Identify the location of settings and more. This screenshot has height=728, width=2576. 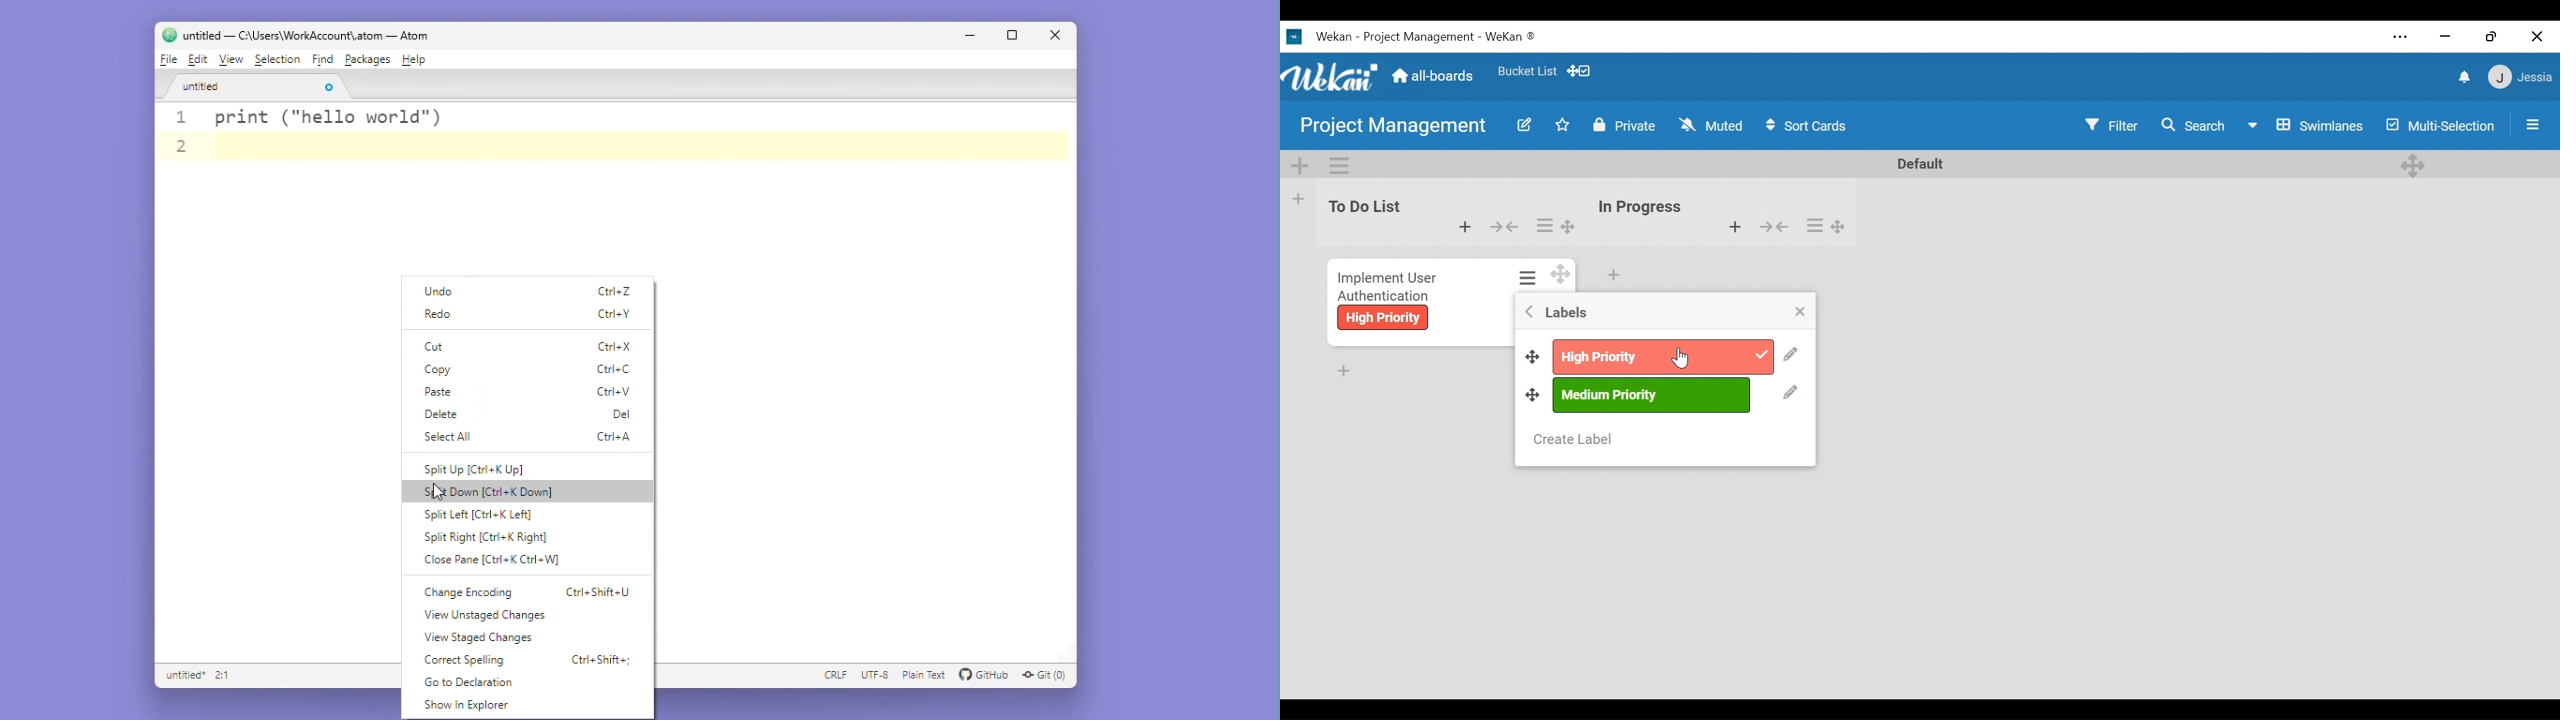
(2399, 37).